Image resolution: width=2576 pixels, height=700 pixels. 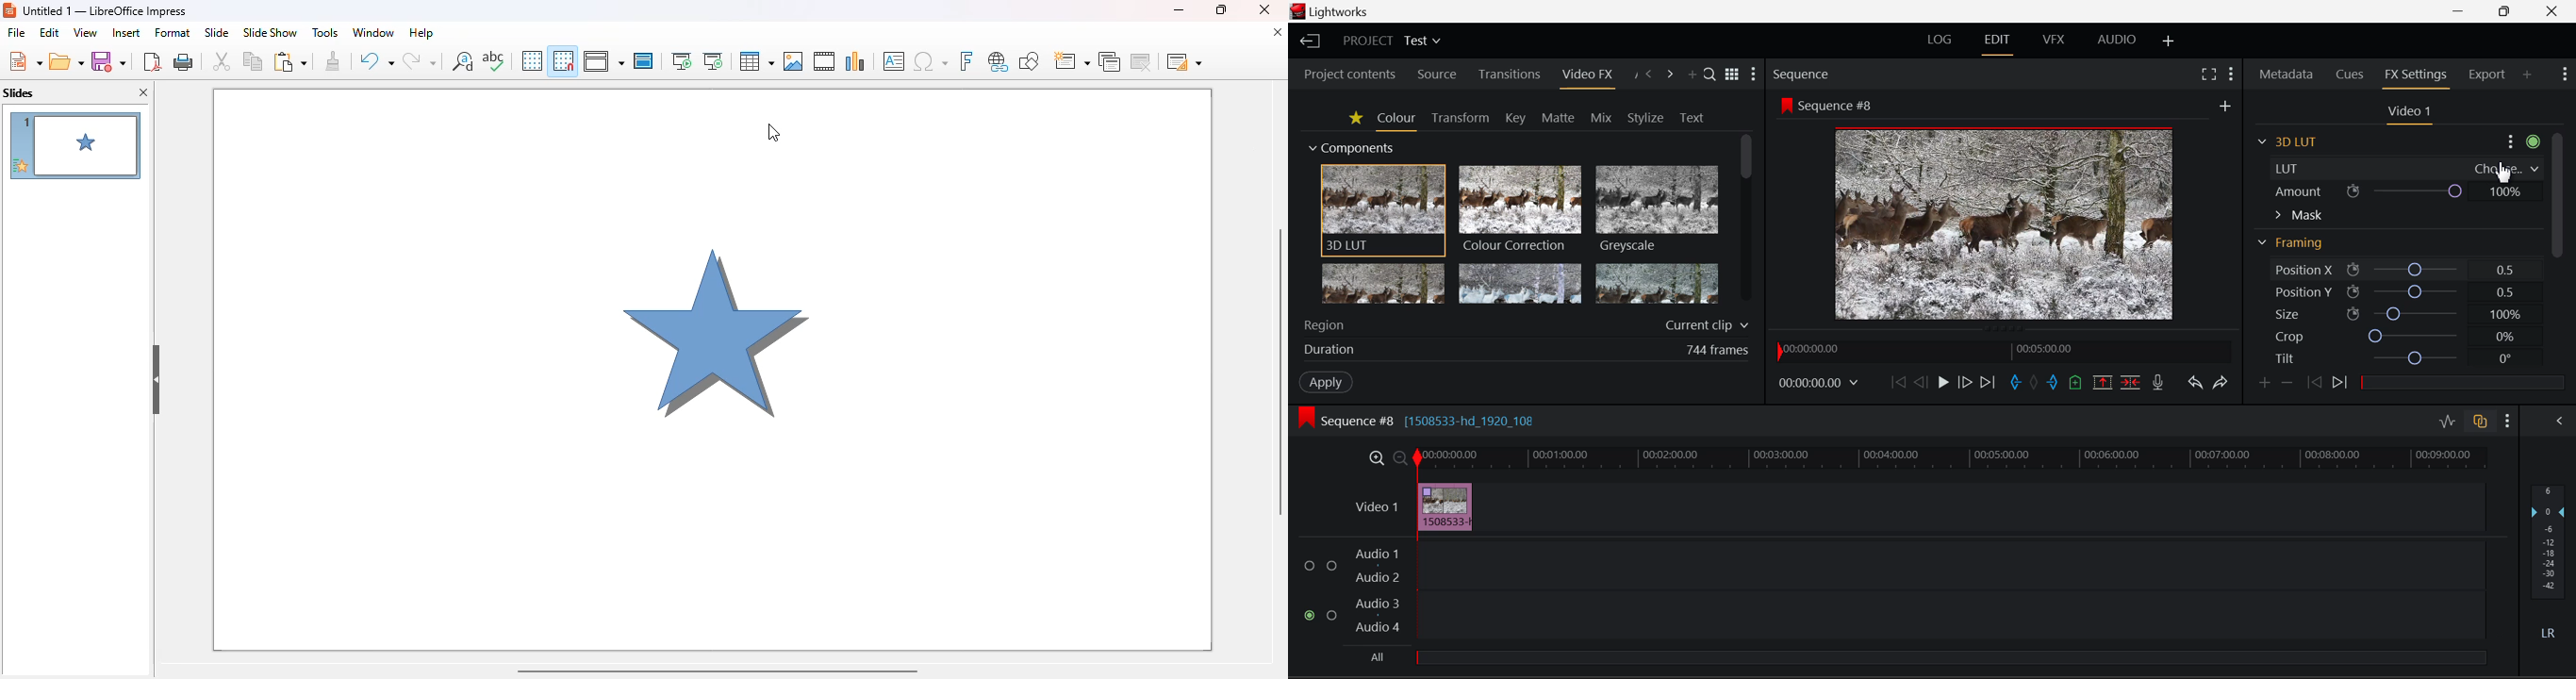 What do you see at coordinates (74, 145) in the screenshot?
I see `slide 1` at bounding box center [74, 145].